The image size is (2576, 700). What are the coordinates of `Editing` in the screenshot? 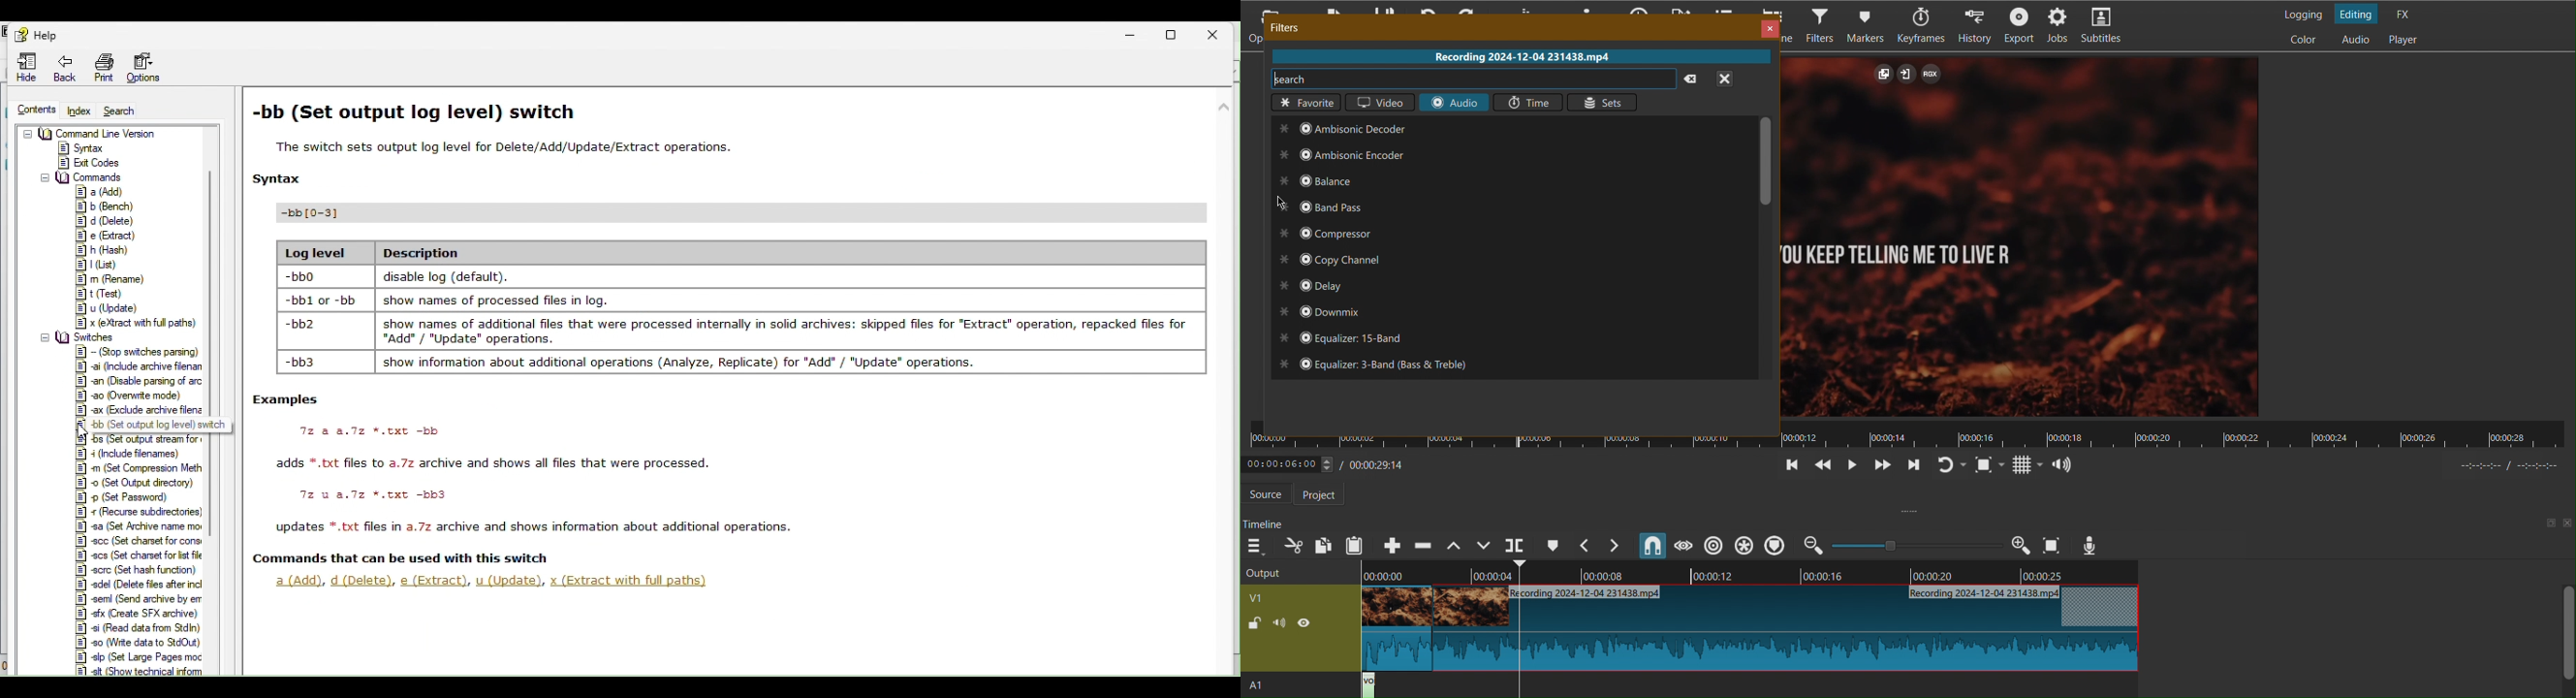 It's located at (2361, 13).